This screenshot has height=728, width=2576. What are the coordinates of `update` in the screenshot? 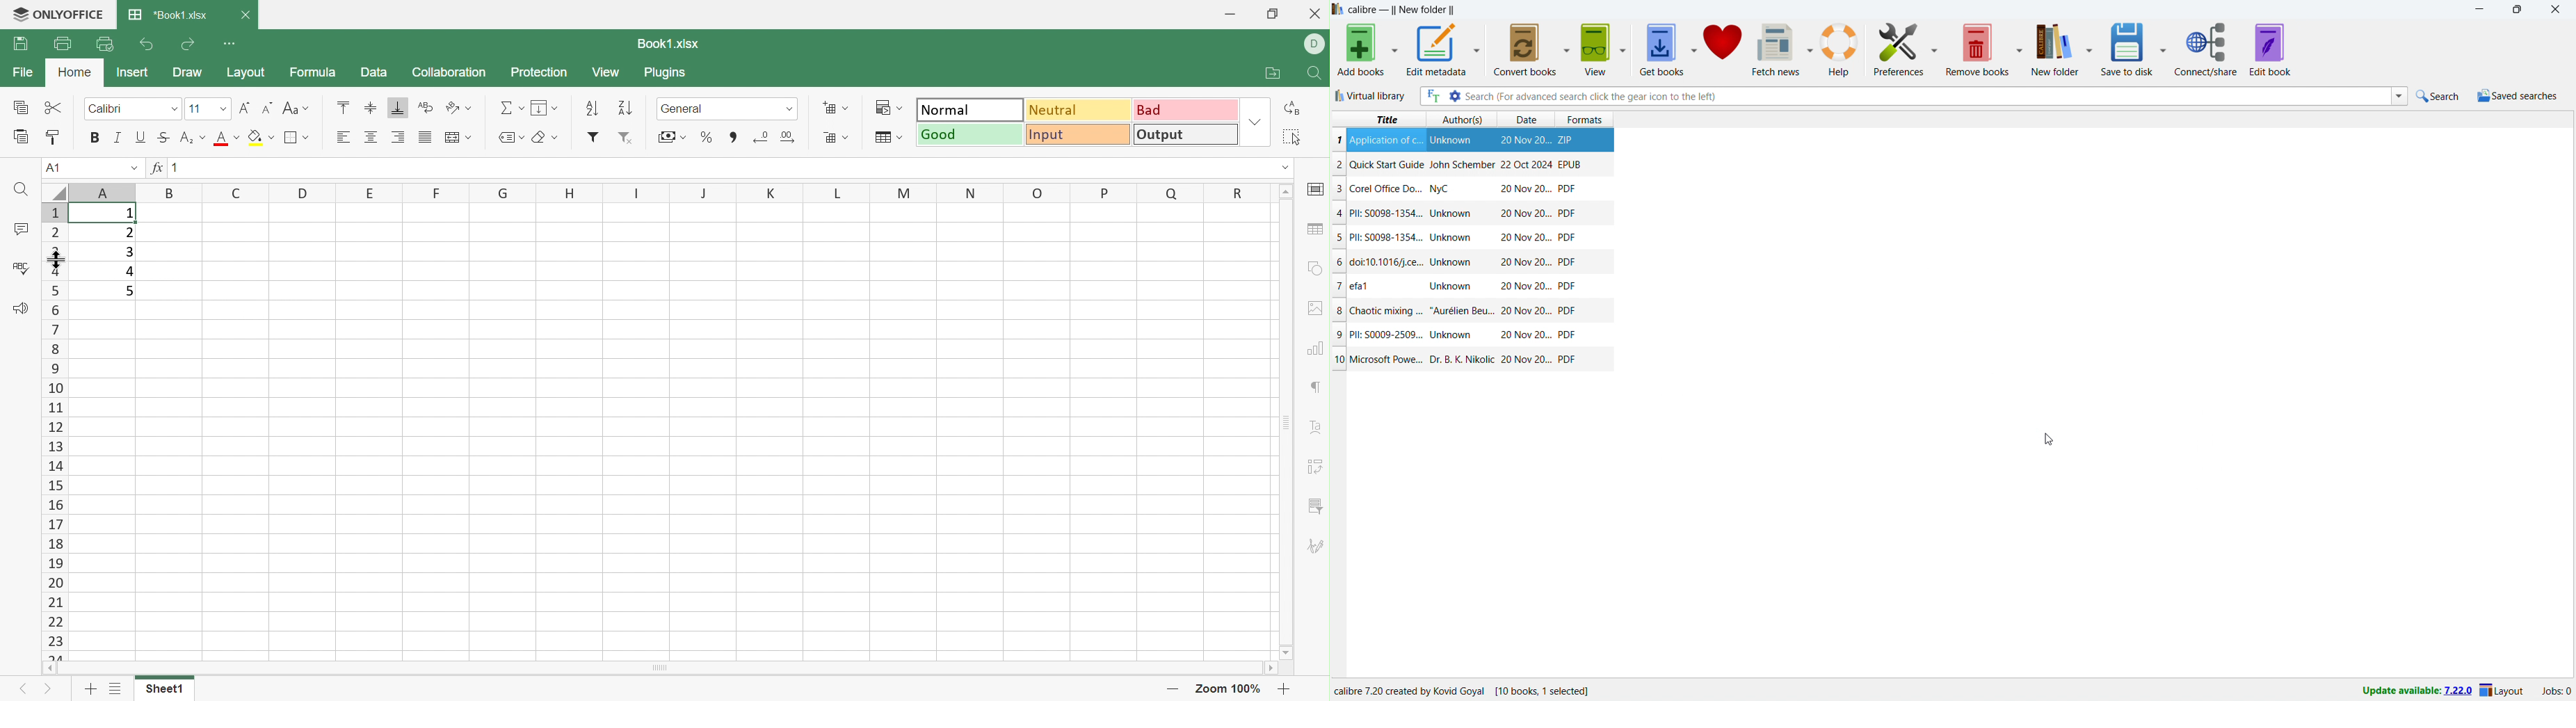 It's located at (2416, 691).